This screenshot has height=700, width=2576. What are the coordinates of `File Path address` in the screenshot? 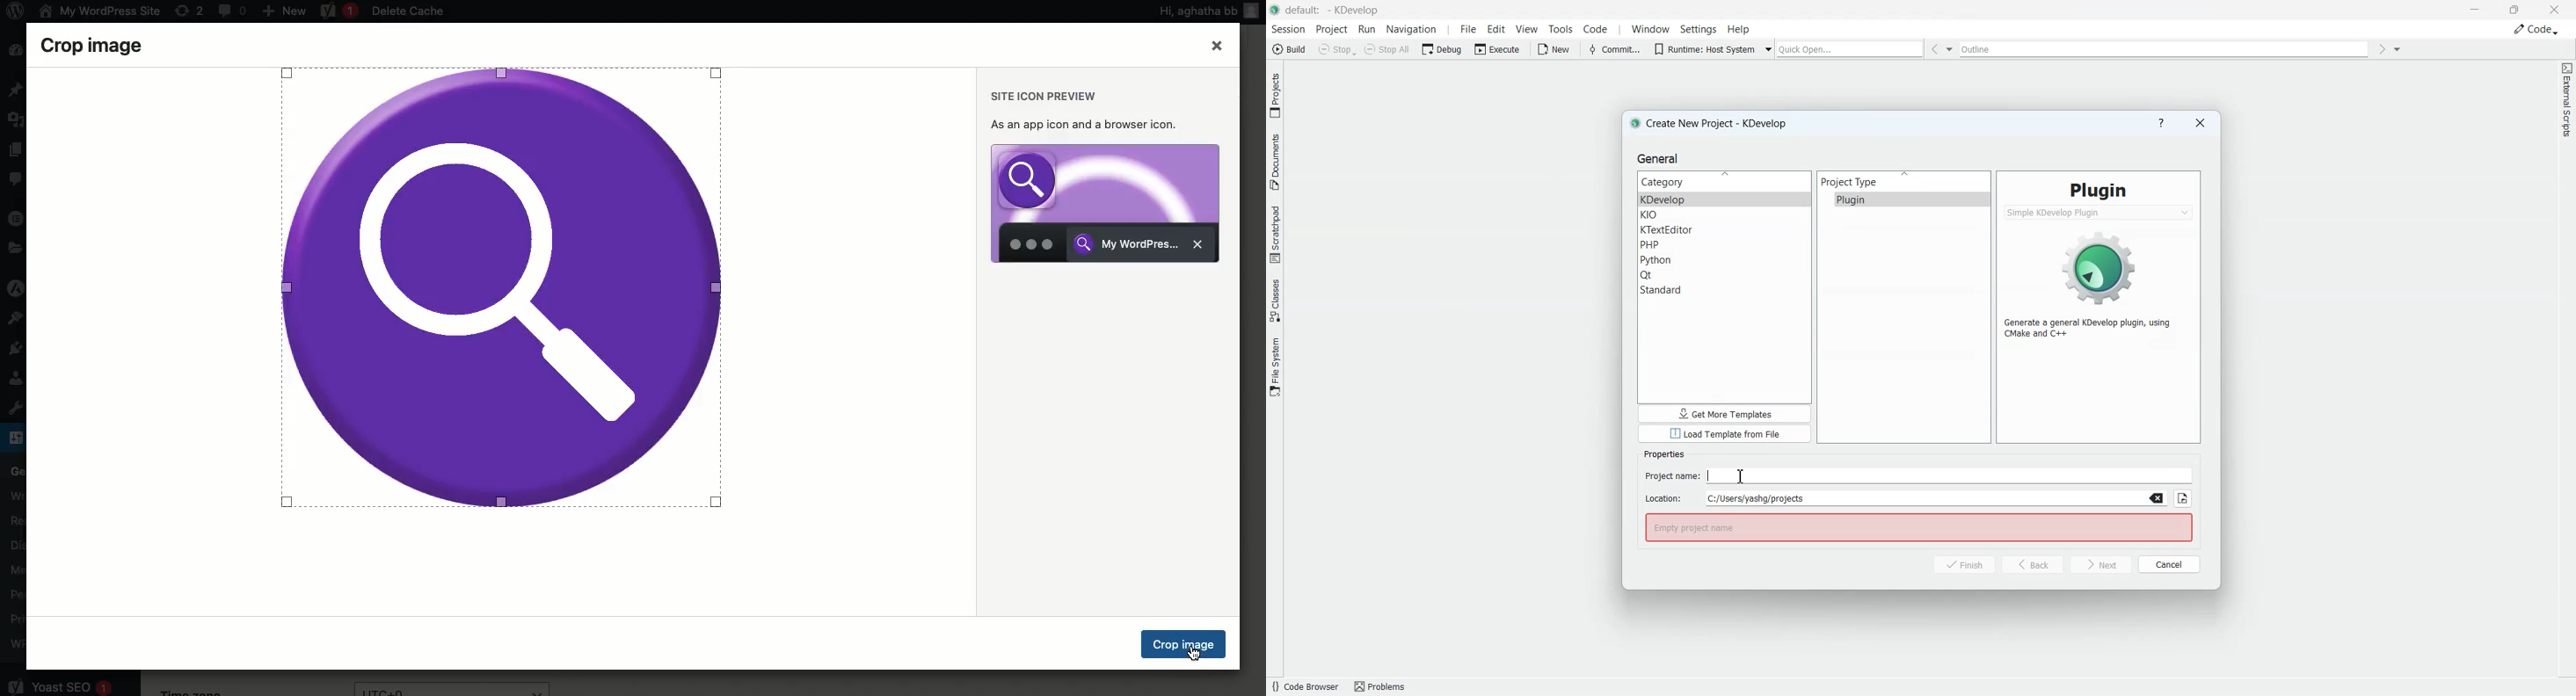 It's located at (1906, 498).